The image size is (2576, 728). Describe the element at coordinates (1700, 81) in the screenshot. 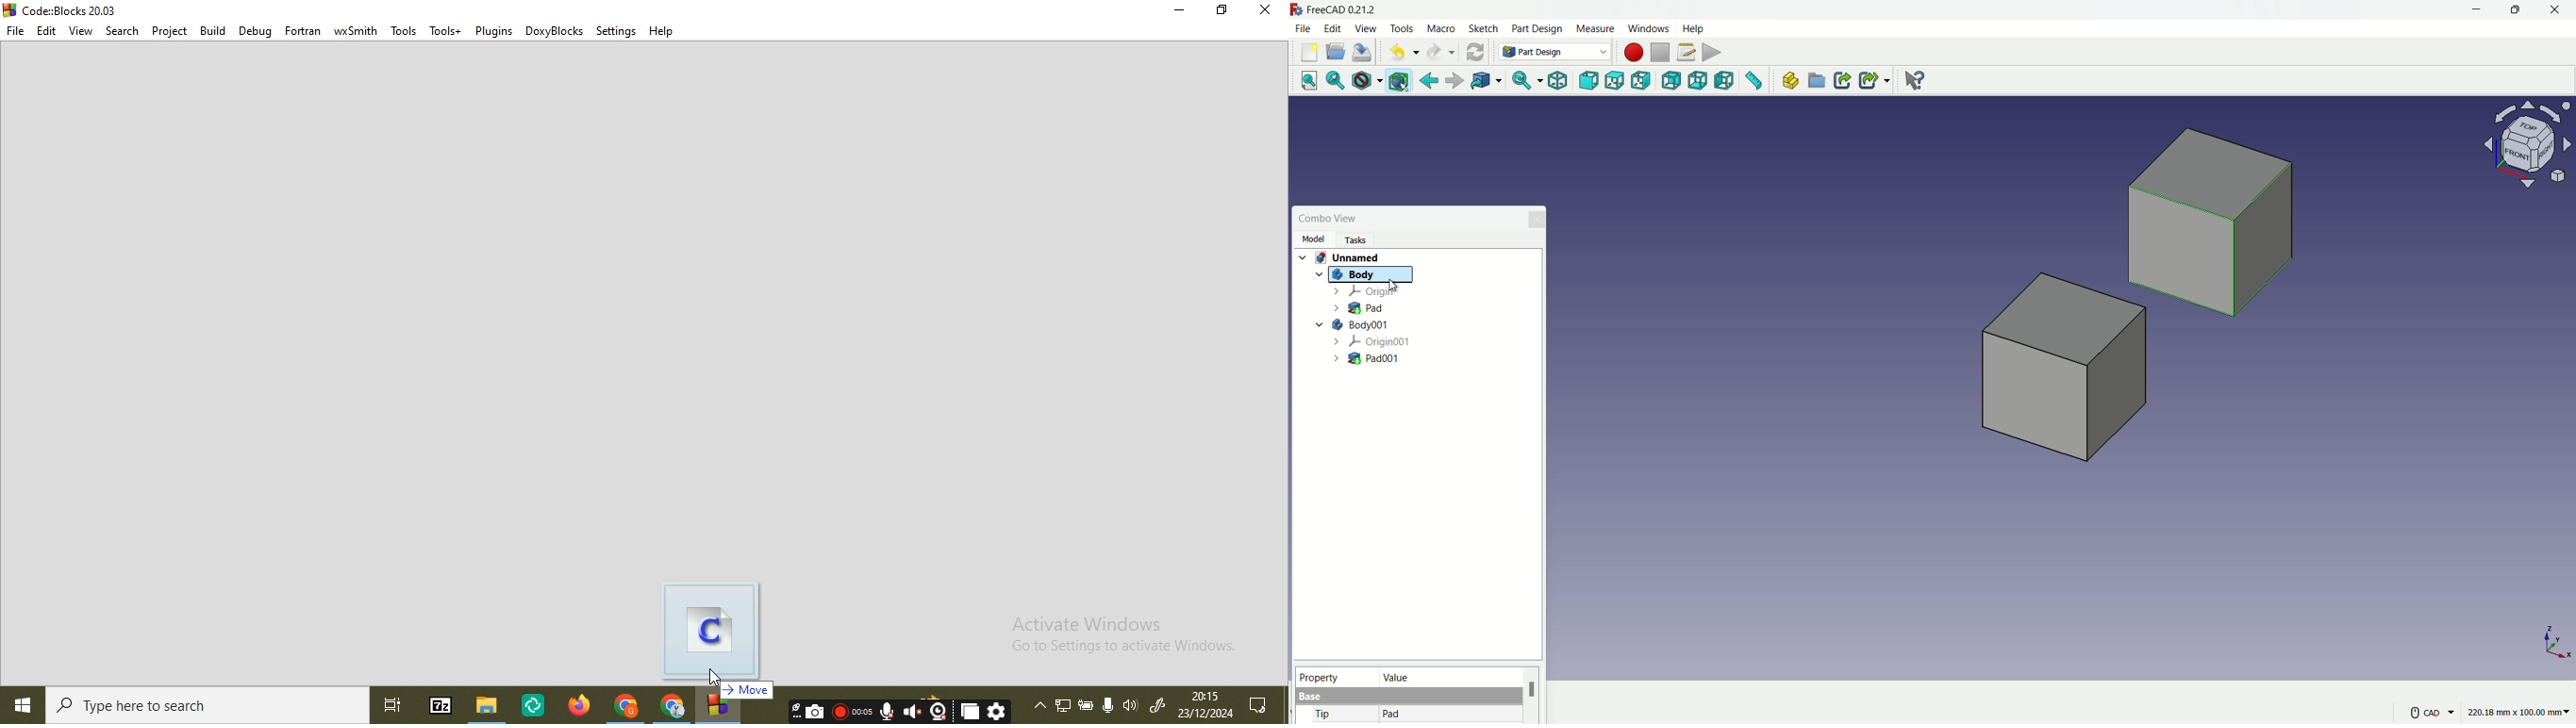

I see `bottom view` at that location.